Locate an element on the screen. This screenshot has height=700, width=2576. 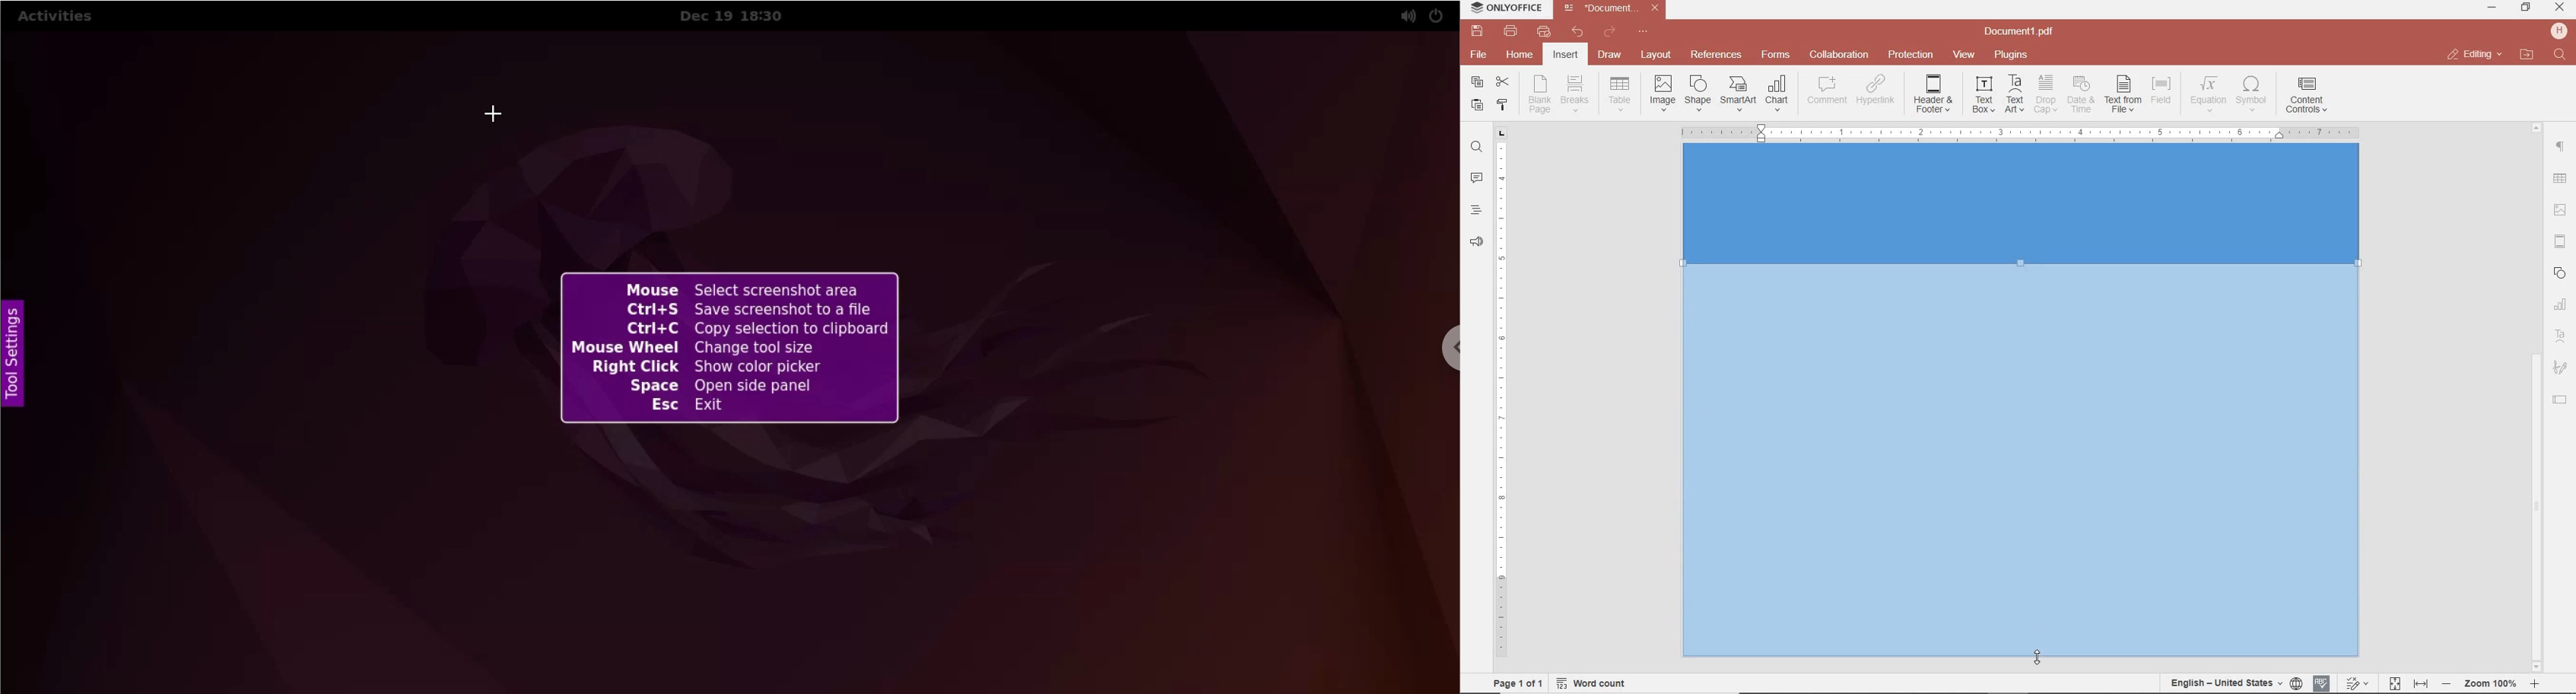
customize quick access toolbar is located at coordinates (1643, 32).